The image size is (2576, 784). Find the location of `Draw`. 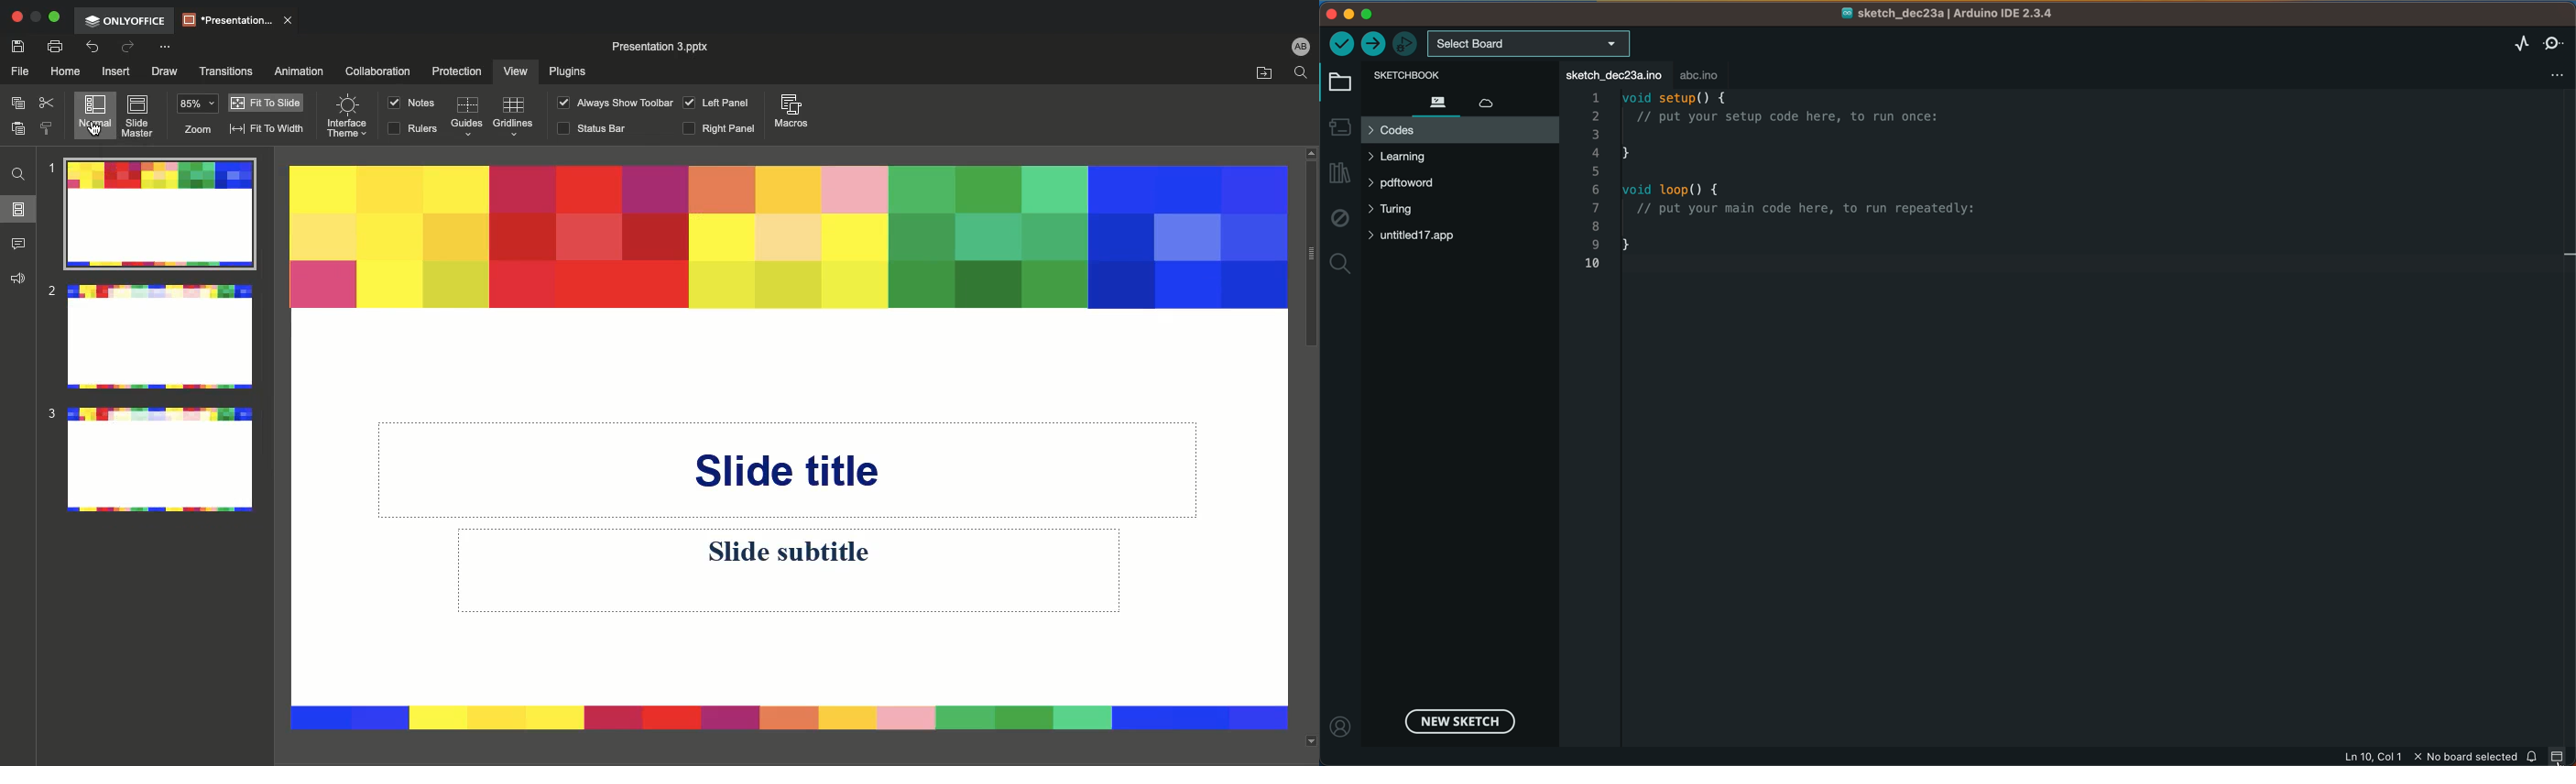

Draw is located at coordinates (164, 70).